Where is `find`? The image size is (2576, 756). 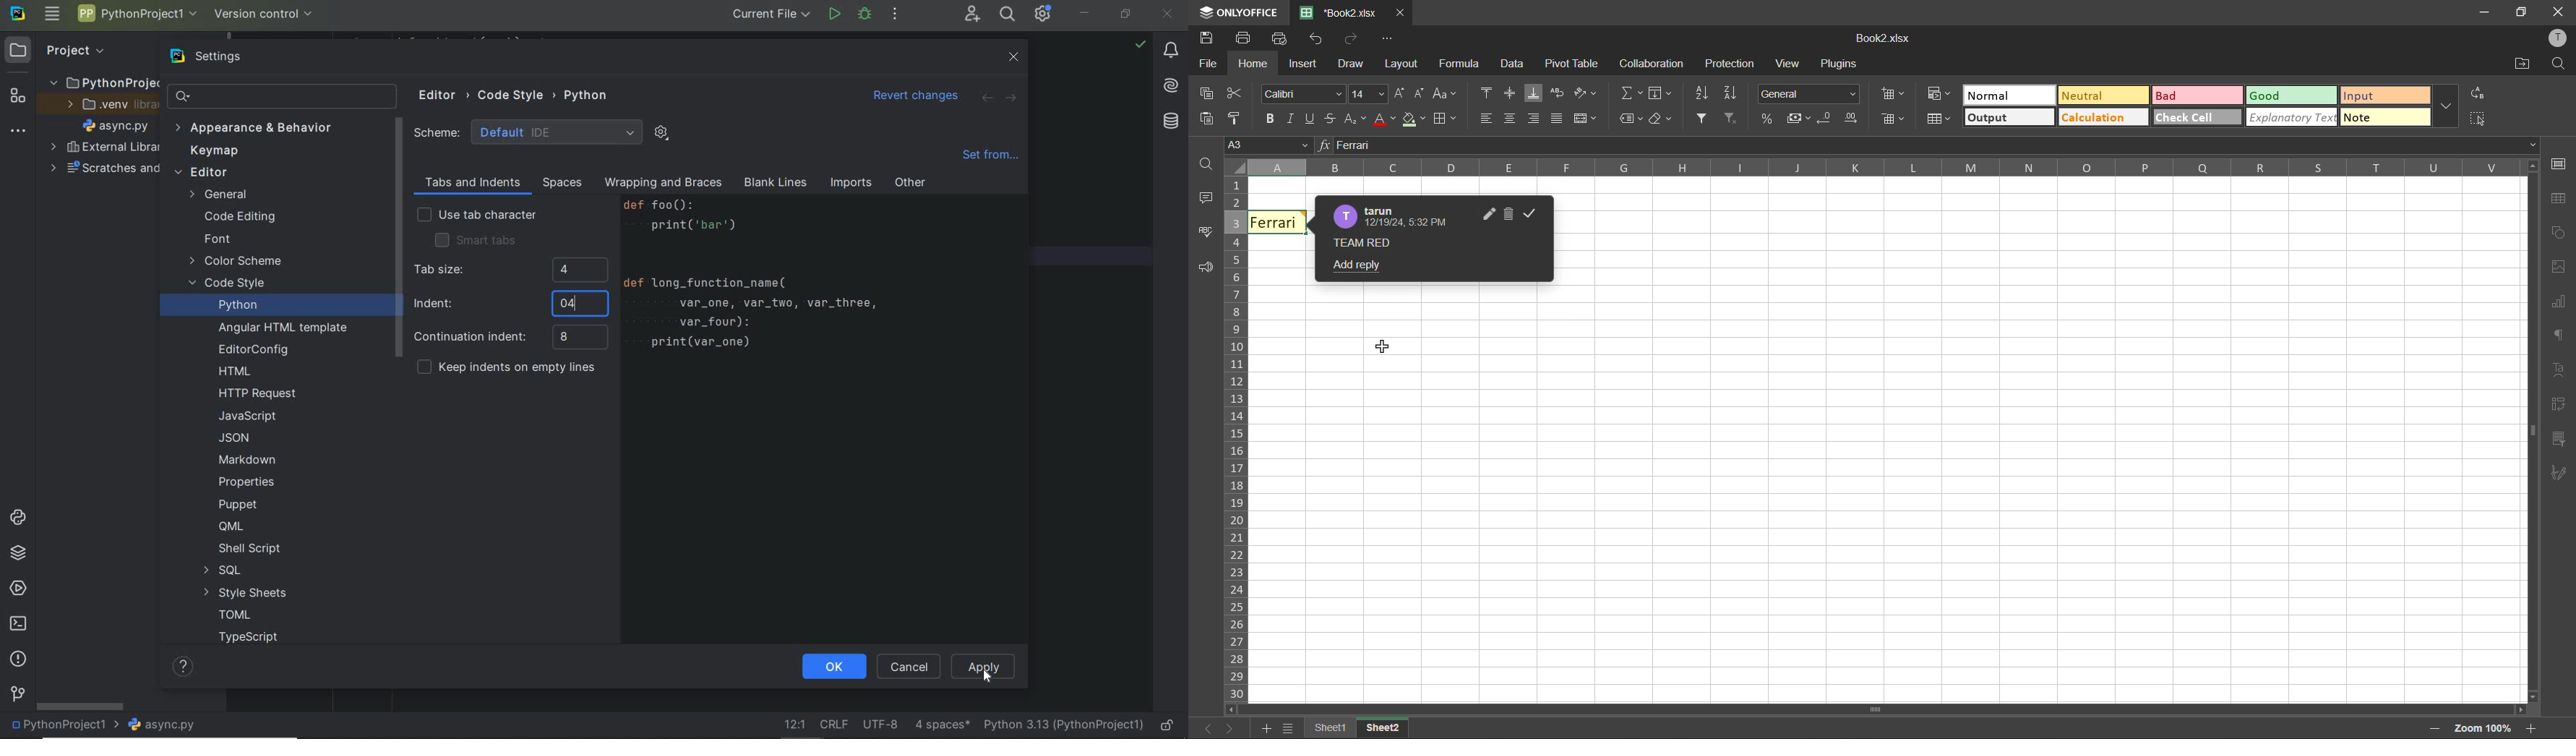
find is located at coordinates (1208, 167).